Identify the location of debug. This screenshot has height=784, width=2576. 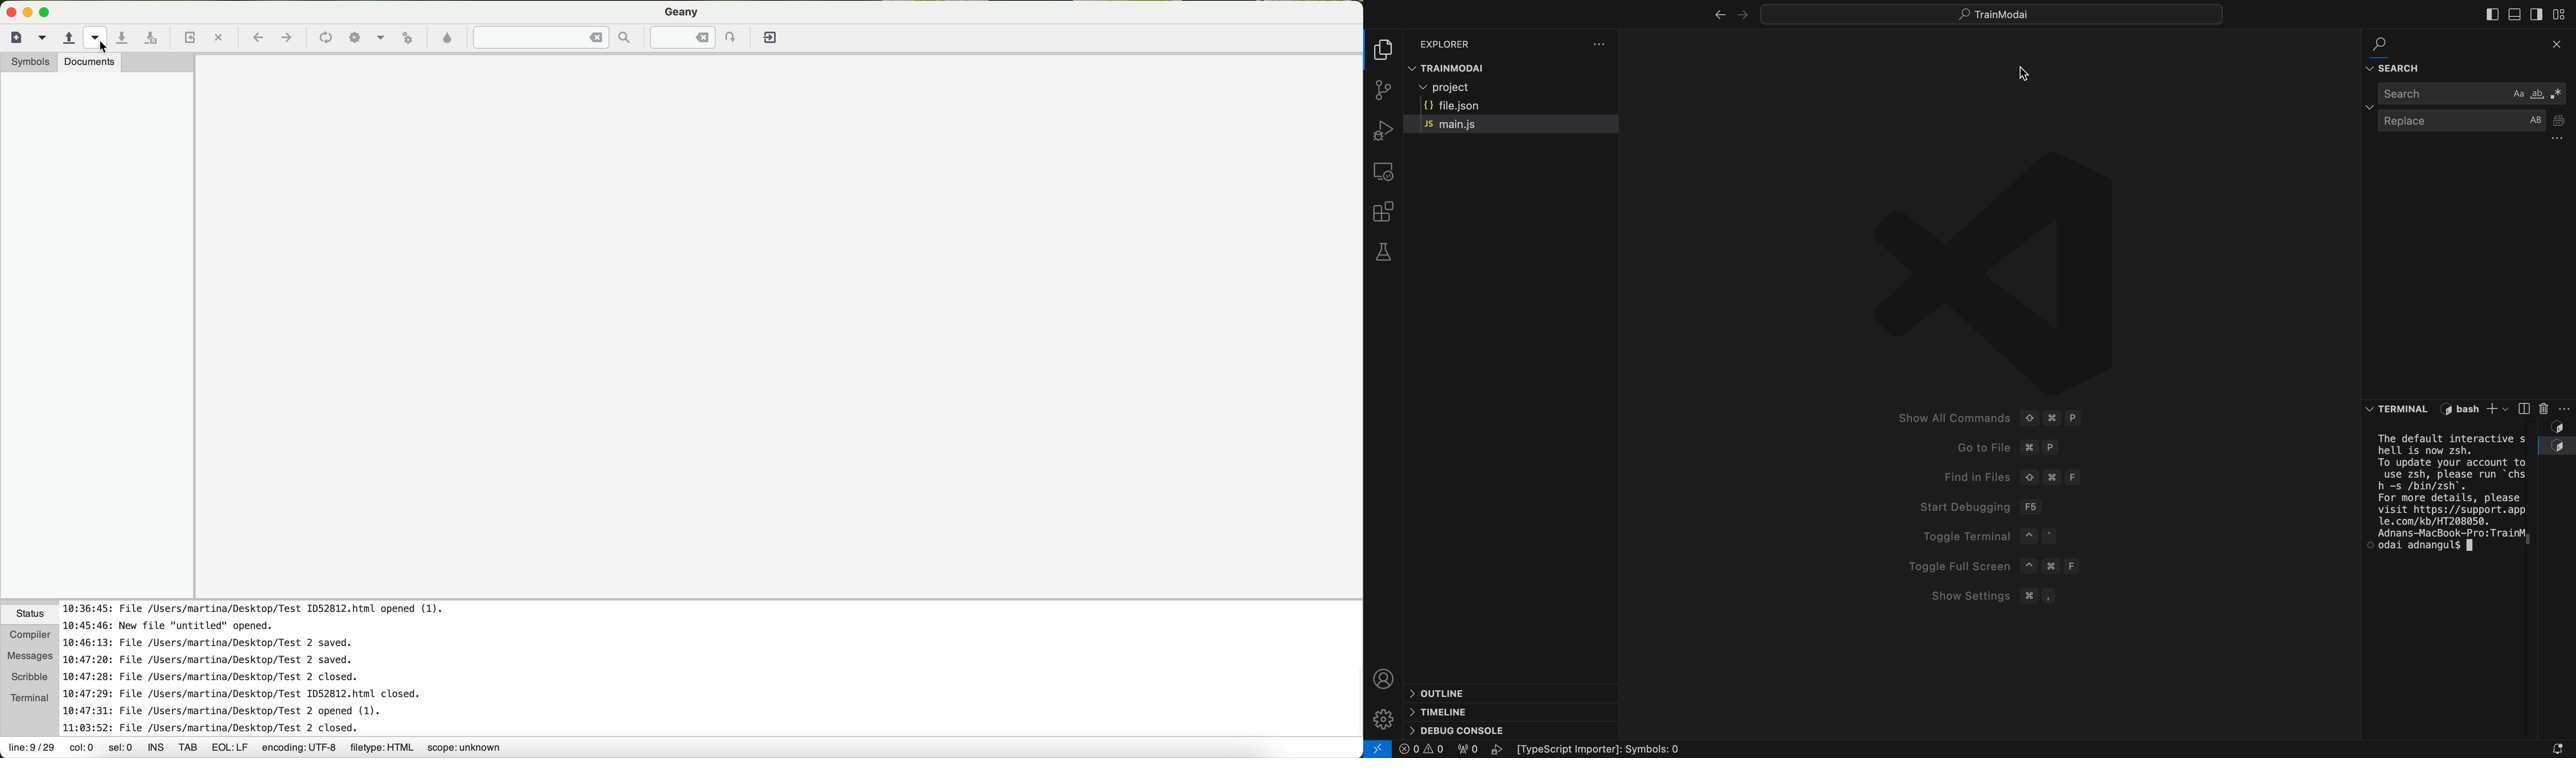
(1458, 729).